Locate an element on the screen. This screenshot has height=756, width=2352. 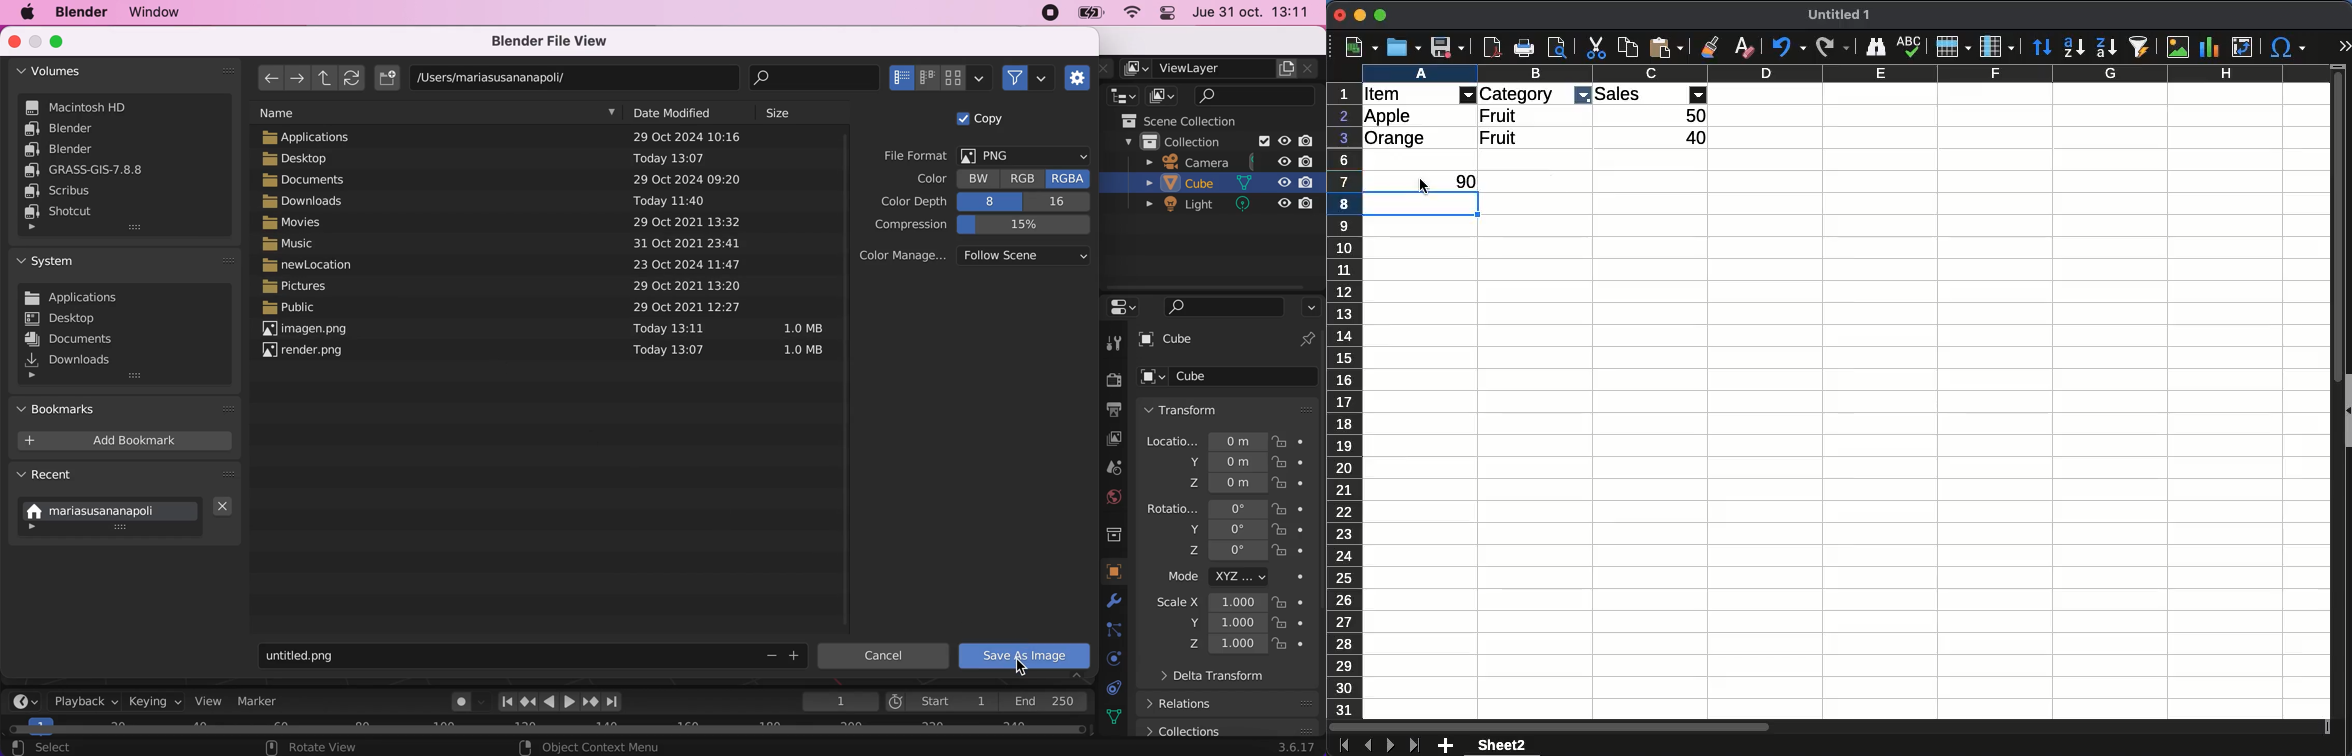
Category is located at coordinates (1518, 94).